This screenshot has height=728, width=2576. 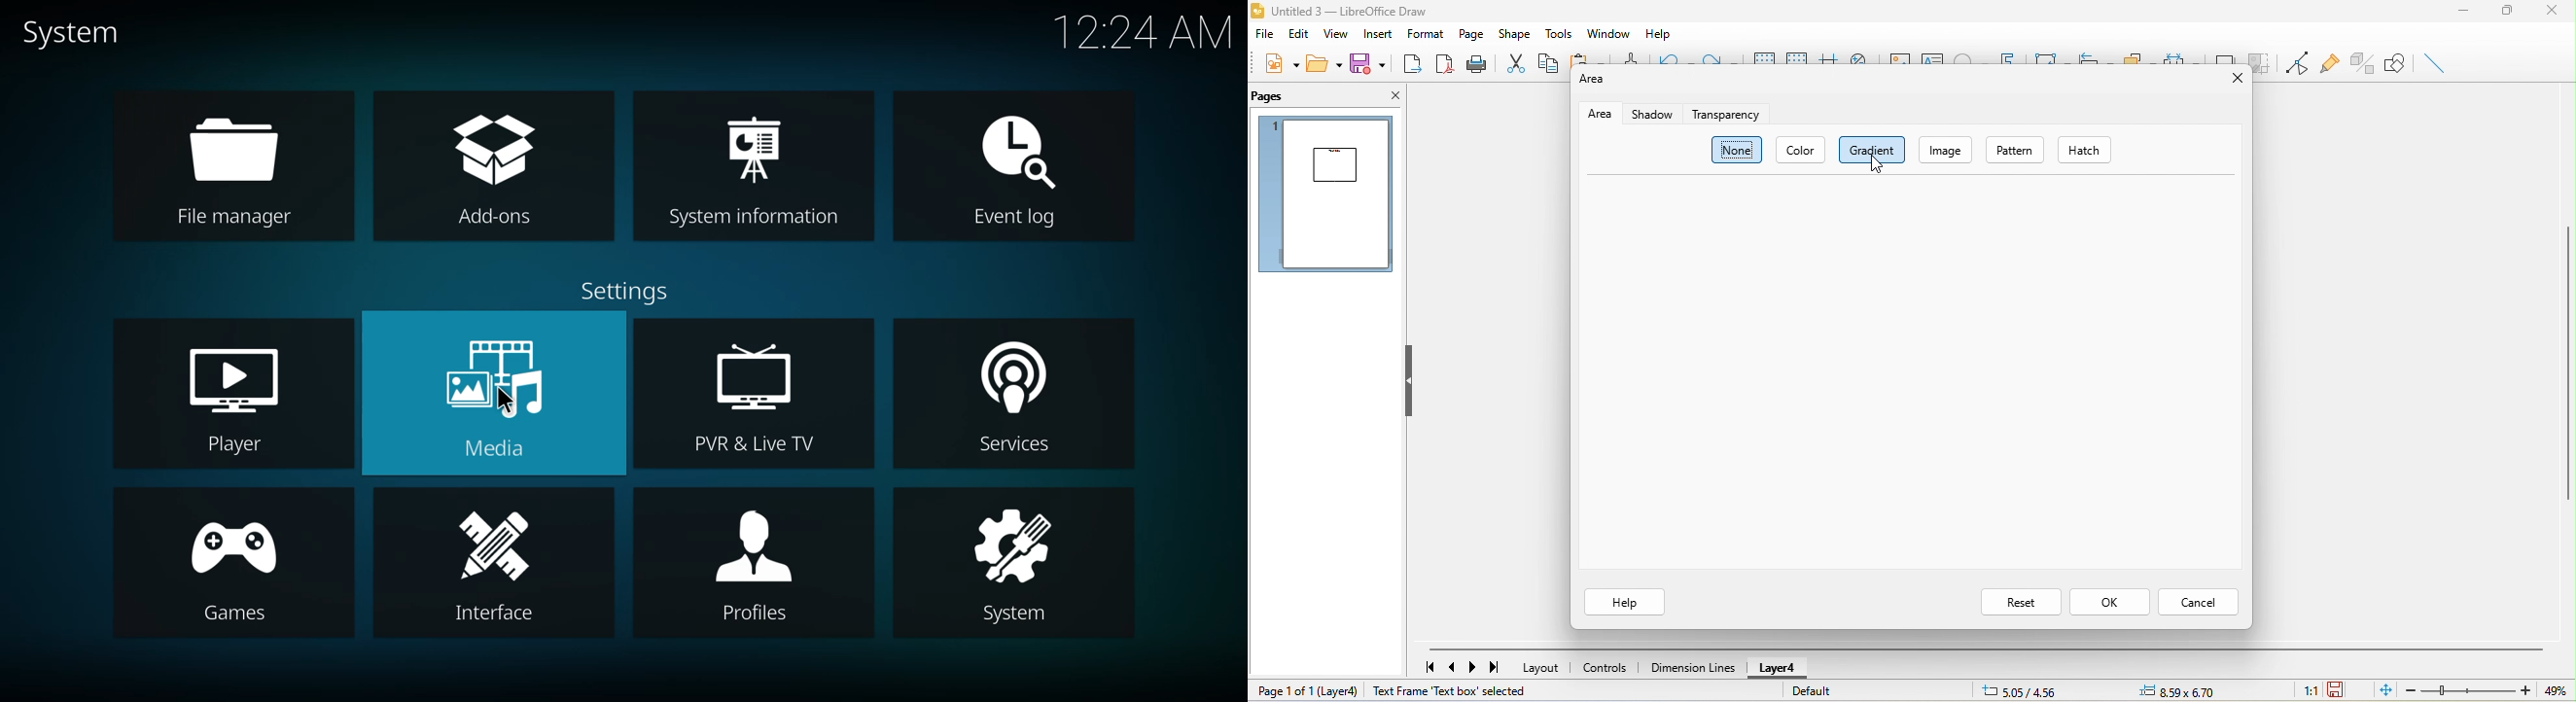 What do you see at coordinates (504, 401) in the screenshot?
I see `cursor` at bounding box center [504, 401].